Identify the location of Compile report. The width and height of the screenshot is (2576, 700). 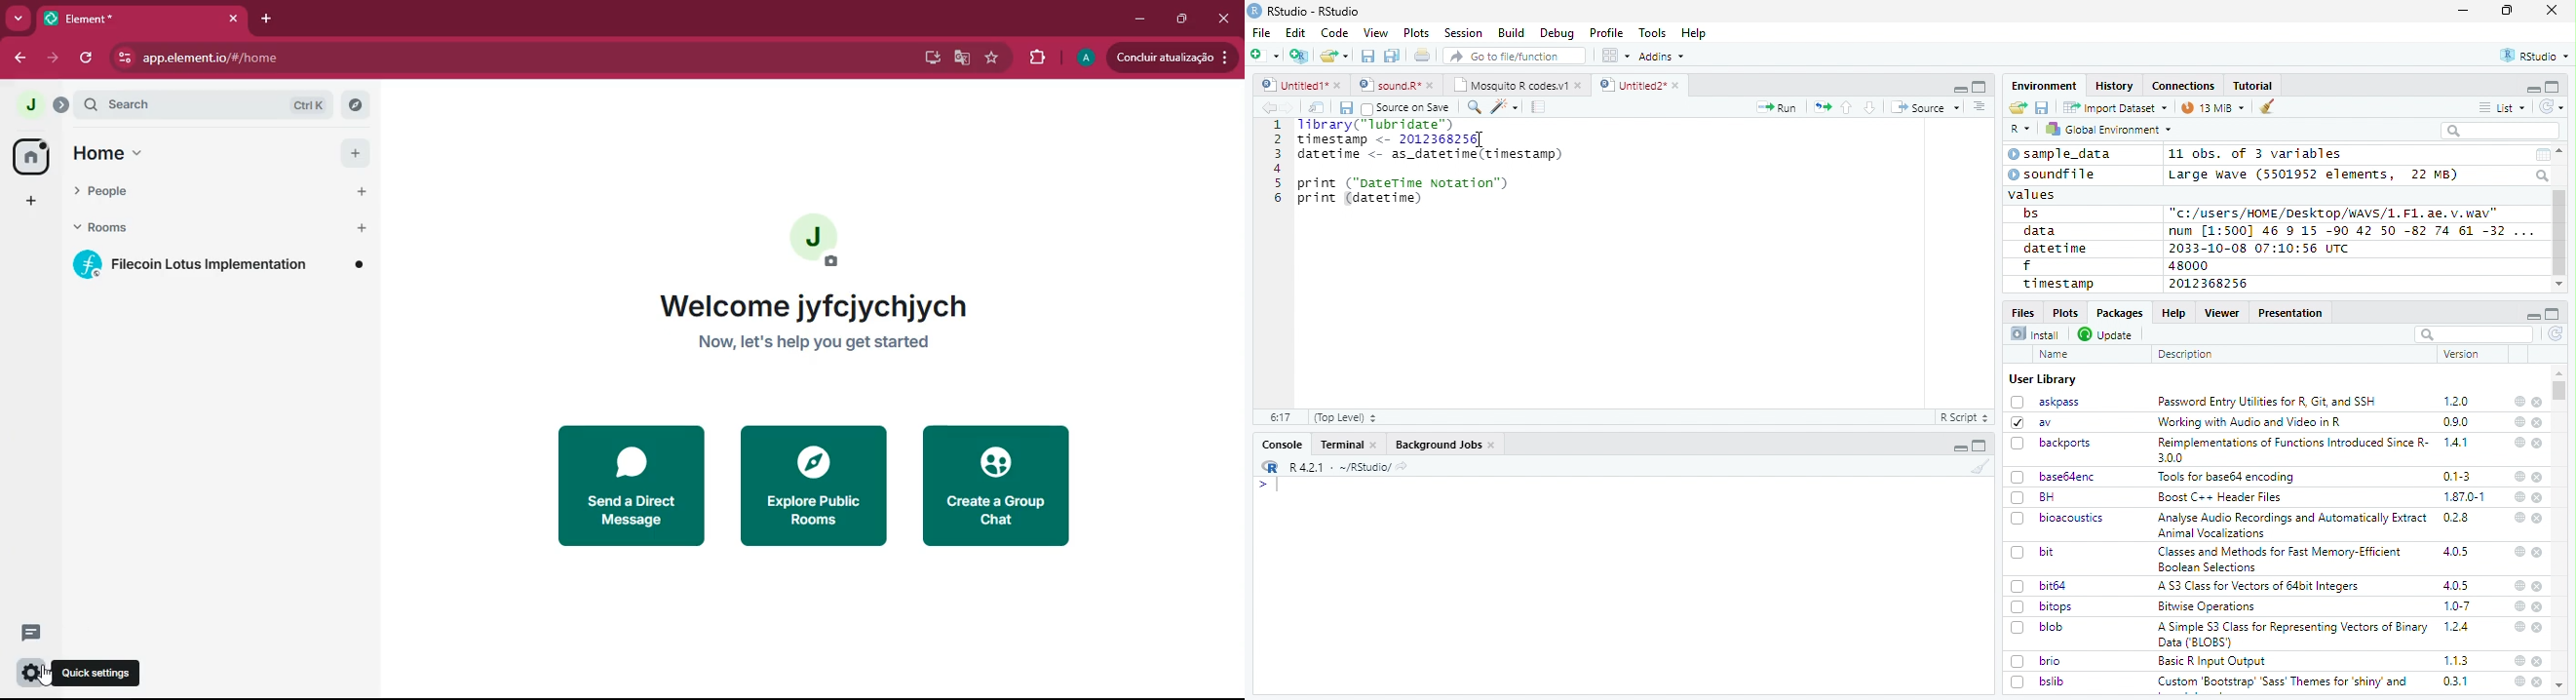
(1539, 107).